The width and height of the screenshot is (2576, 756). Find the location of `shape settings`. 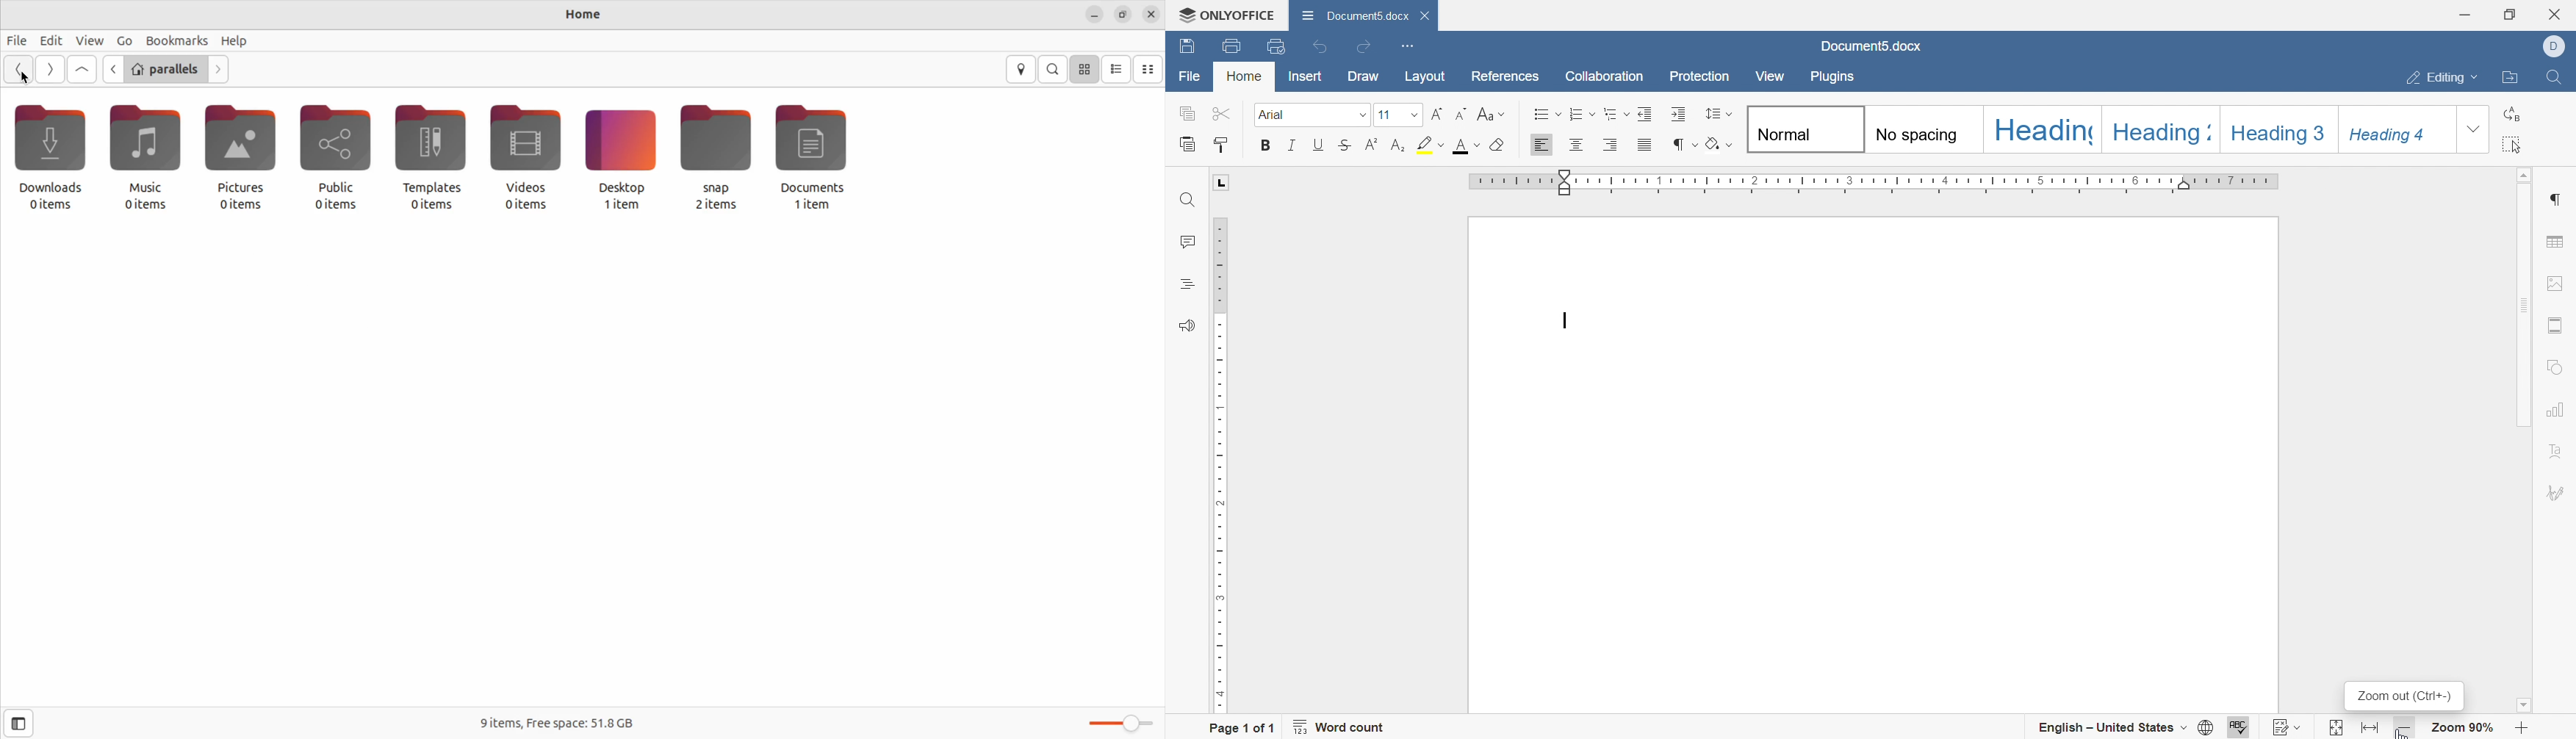

shape settings is located at coordinates (2553, 368).